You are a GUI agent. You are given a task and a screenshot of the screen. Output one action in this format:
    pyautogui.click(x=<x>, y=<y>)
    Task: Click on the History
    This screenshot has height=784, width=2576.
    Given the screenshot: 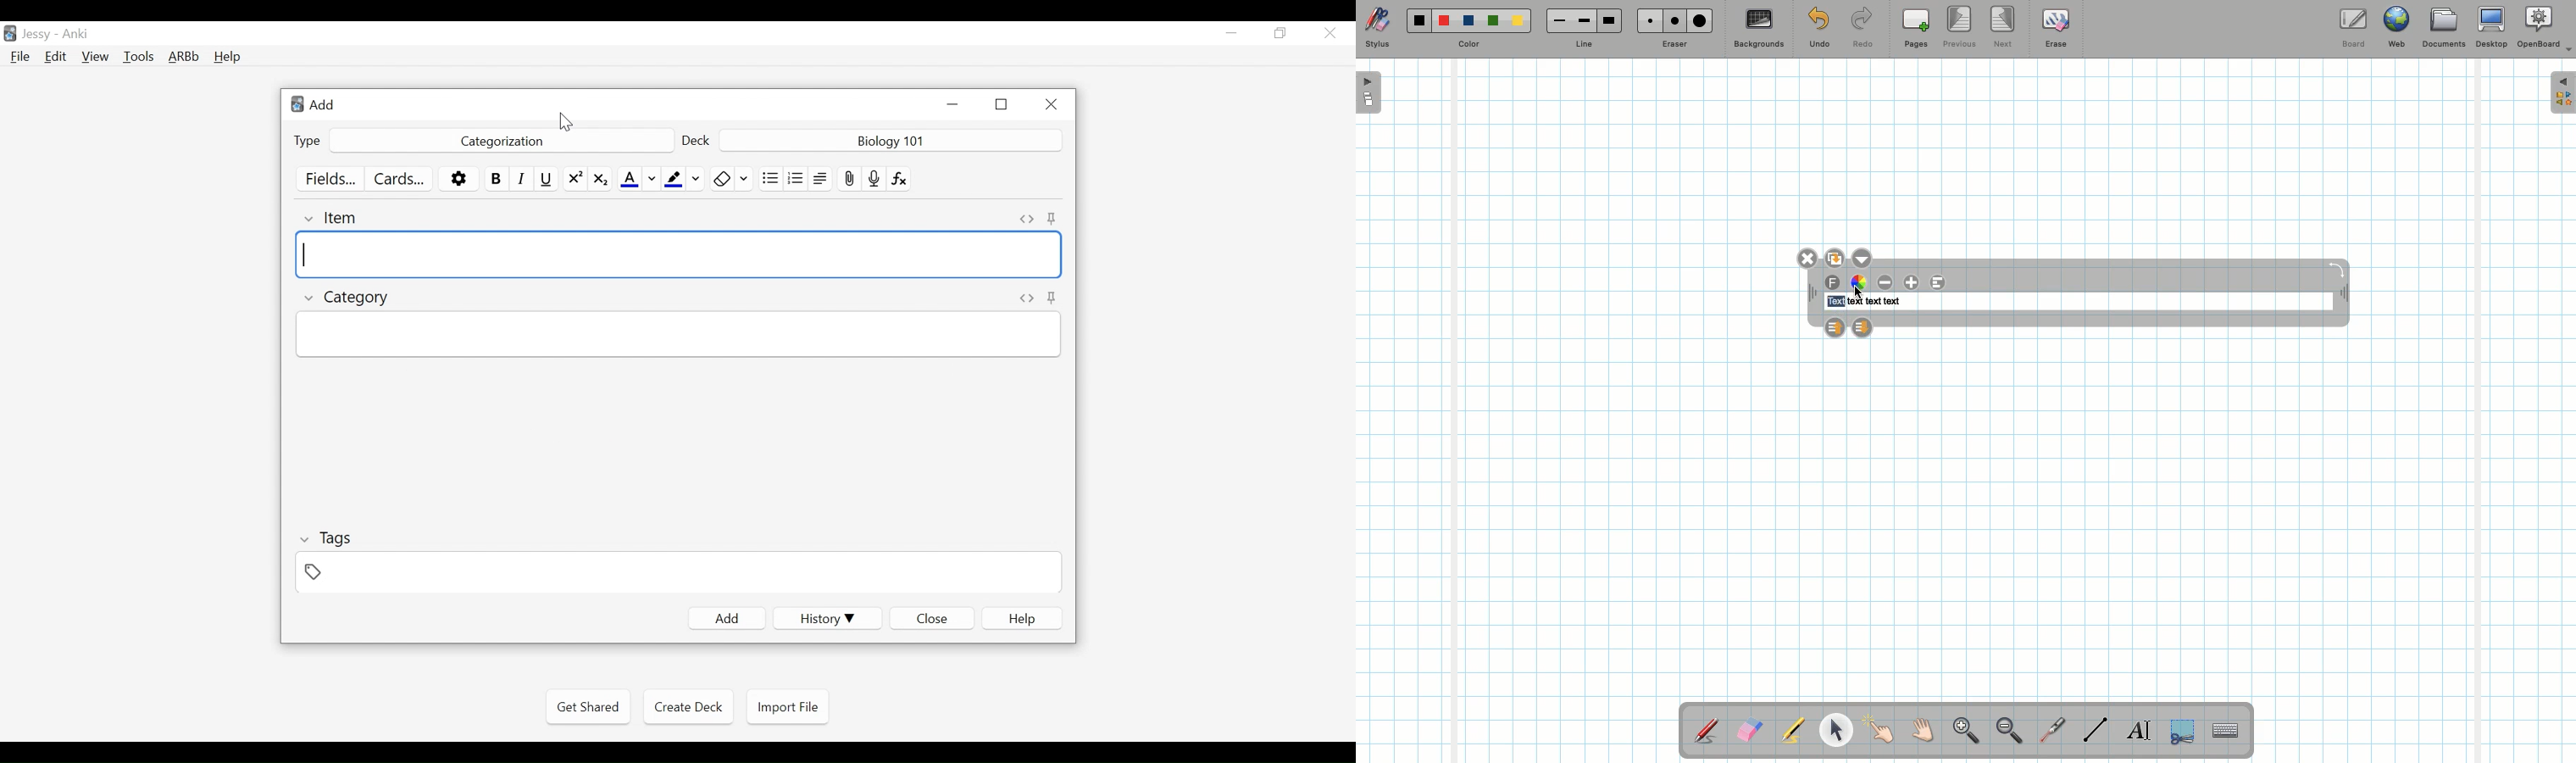 What is the action you would take?
    pyautogui.click(x=827, y=618)
    